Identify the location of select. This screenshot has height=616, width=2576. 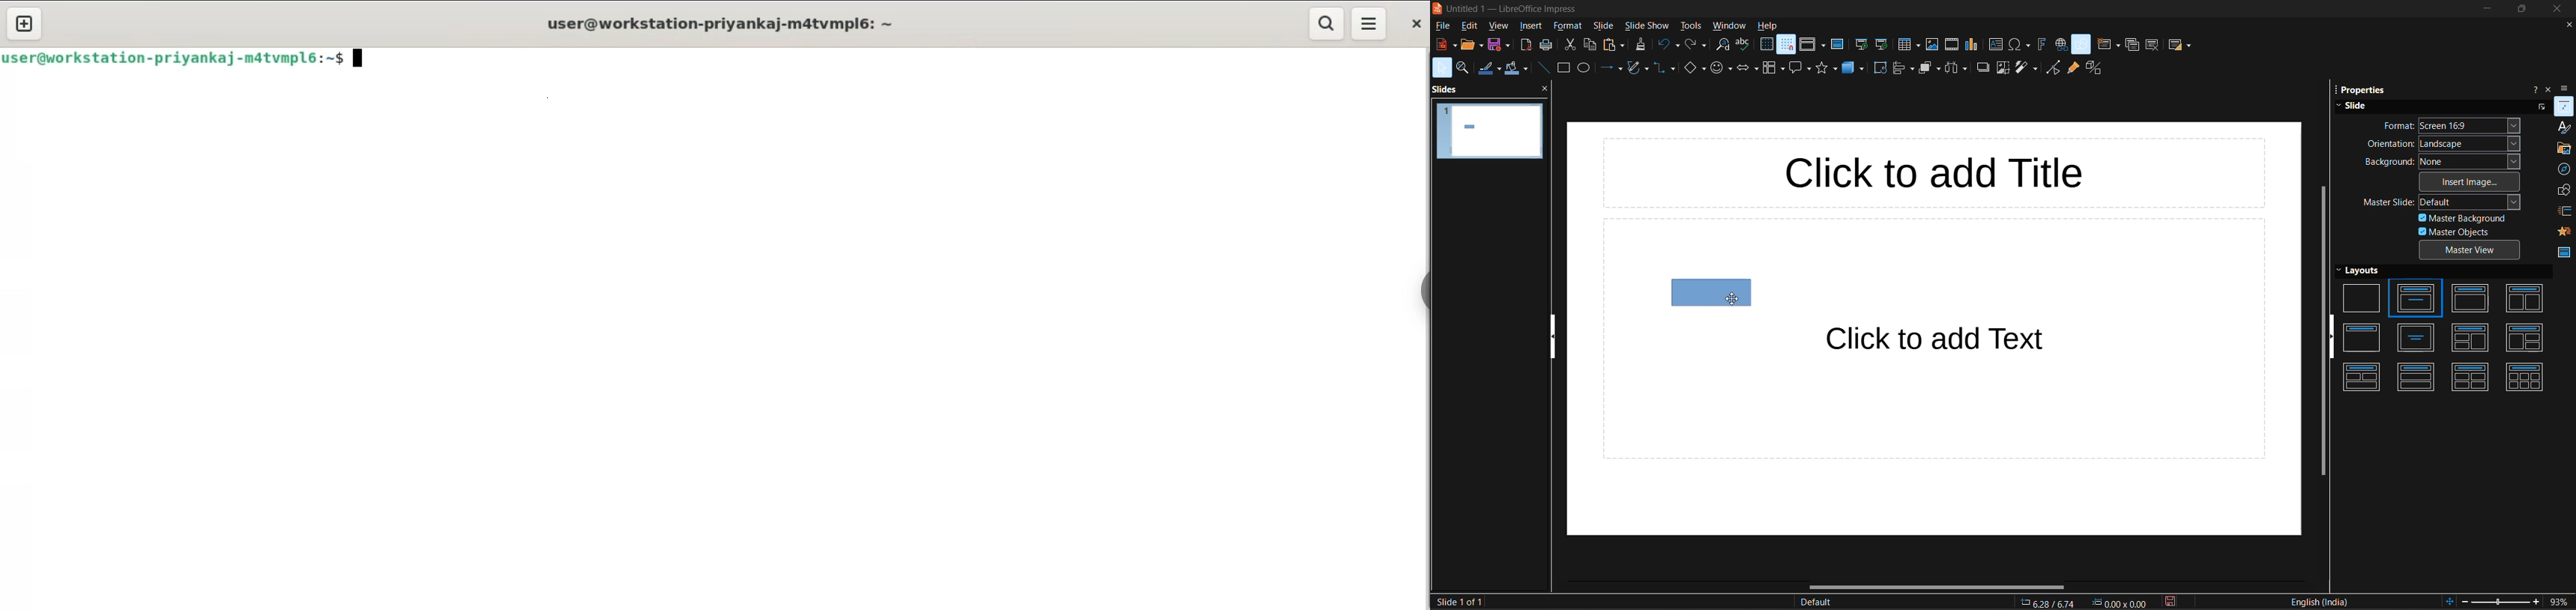
(1442, 67).